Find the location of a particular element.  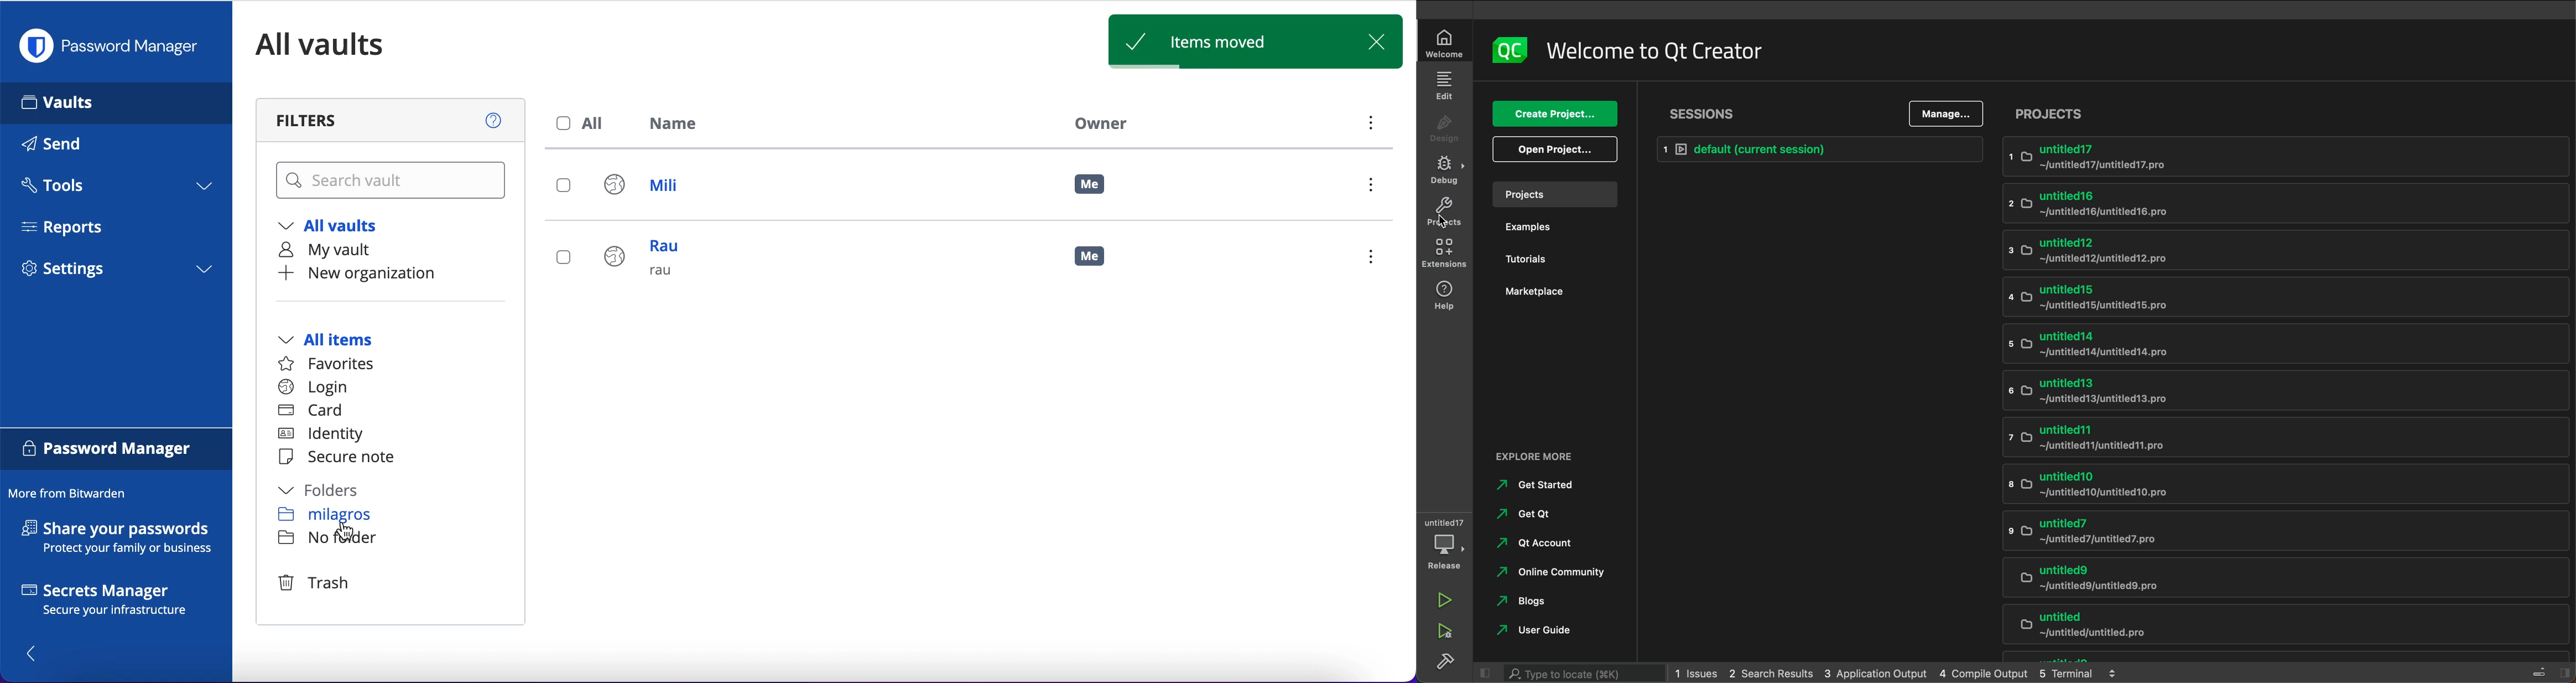

select login rau is located at coordinates (562, 257).